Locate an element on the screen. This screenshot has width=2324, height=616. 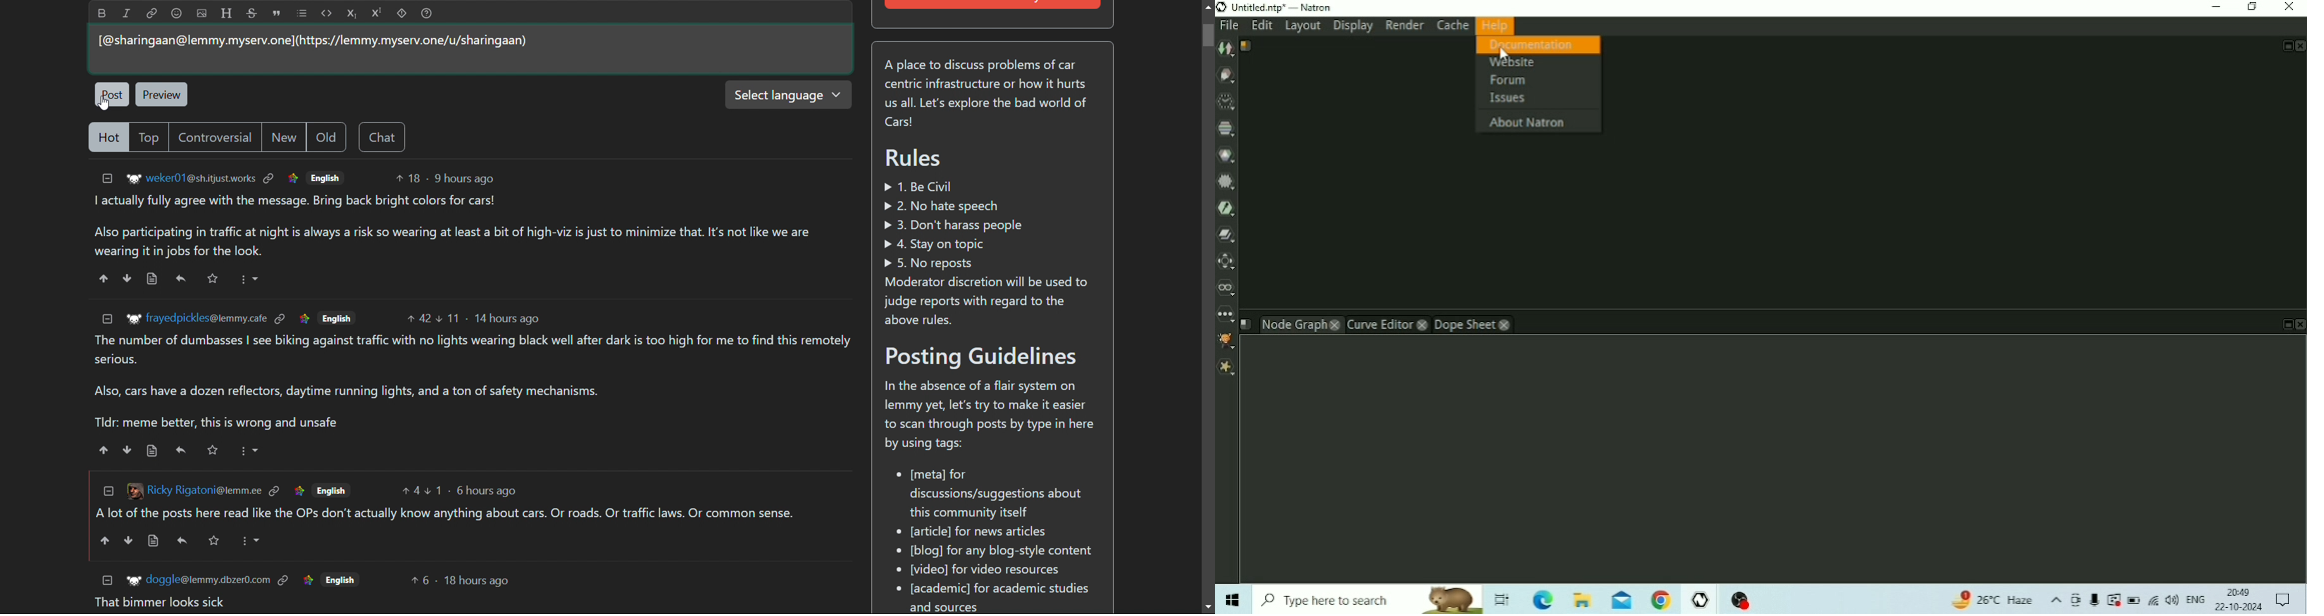
English is located at coordinates (337, 316).